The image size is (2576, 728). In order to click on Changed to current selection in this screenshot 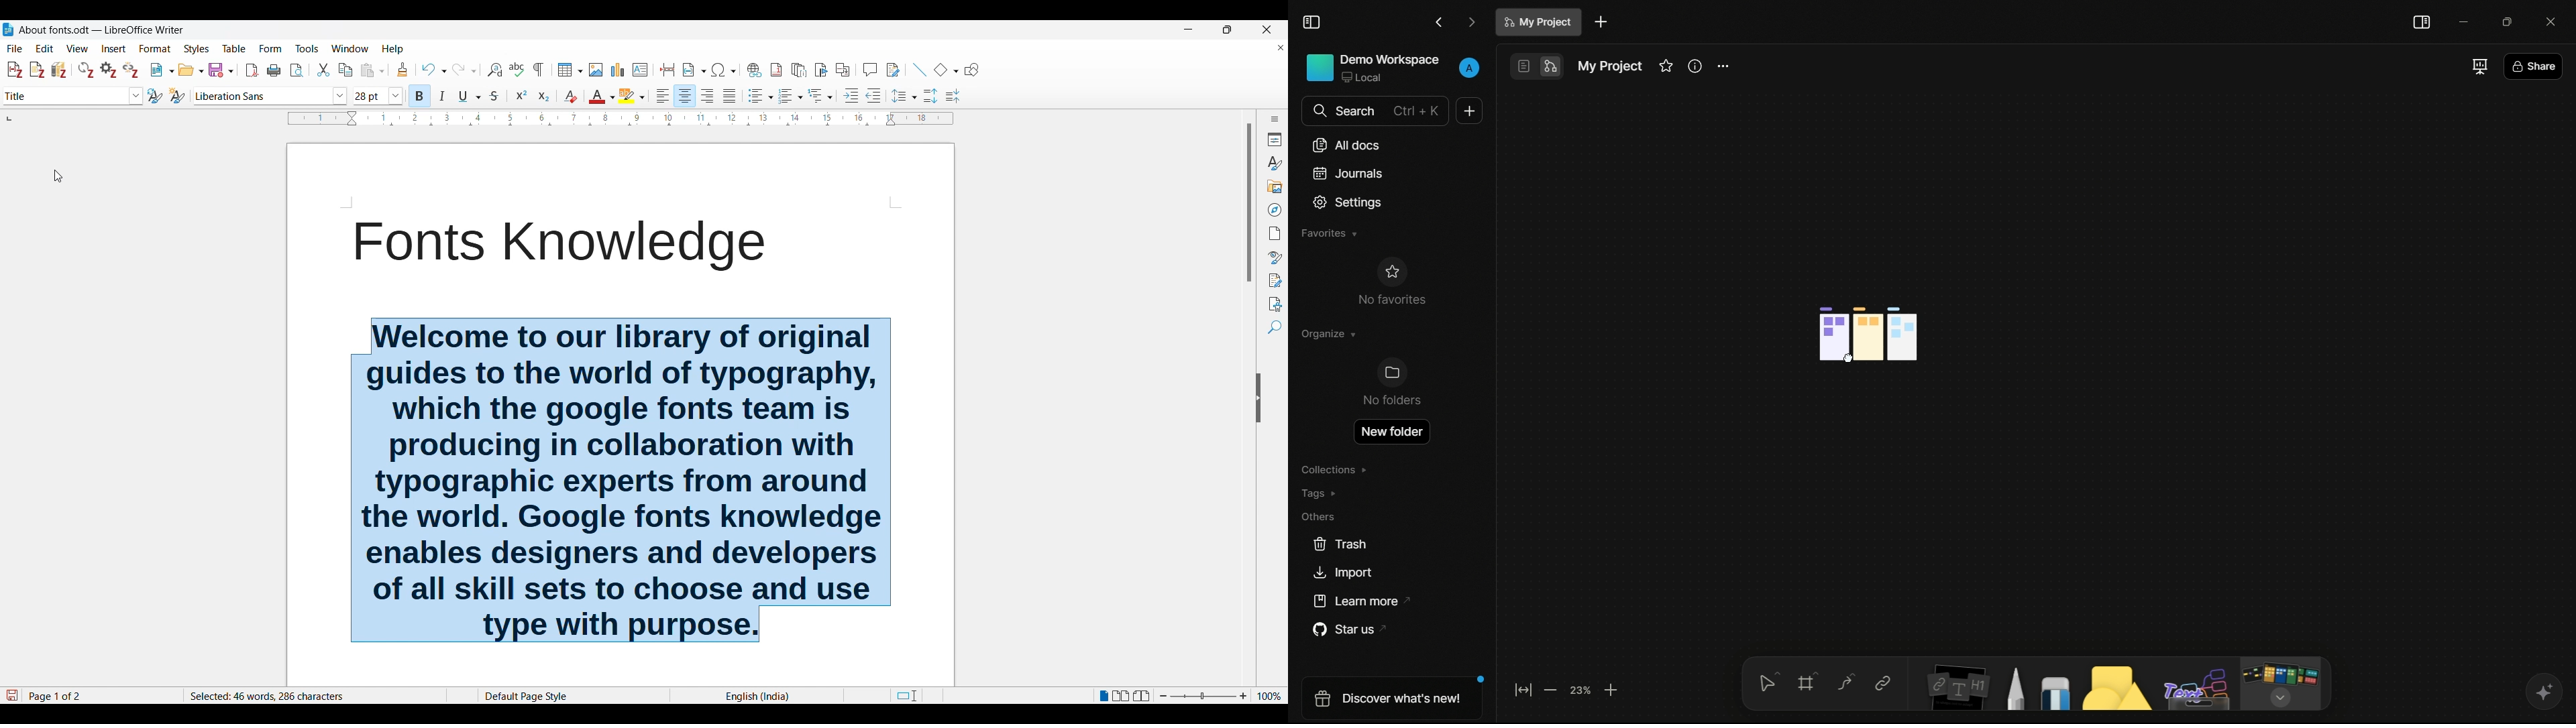, I will do `click(17, 96)`.